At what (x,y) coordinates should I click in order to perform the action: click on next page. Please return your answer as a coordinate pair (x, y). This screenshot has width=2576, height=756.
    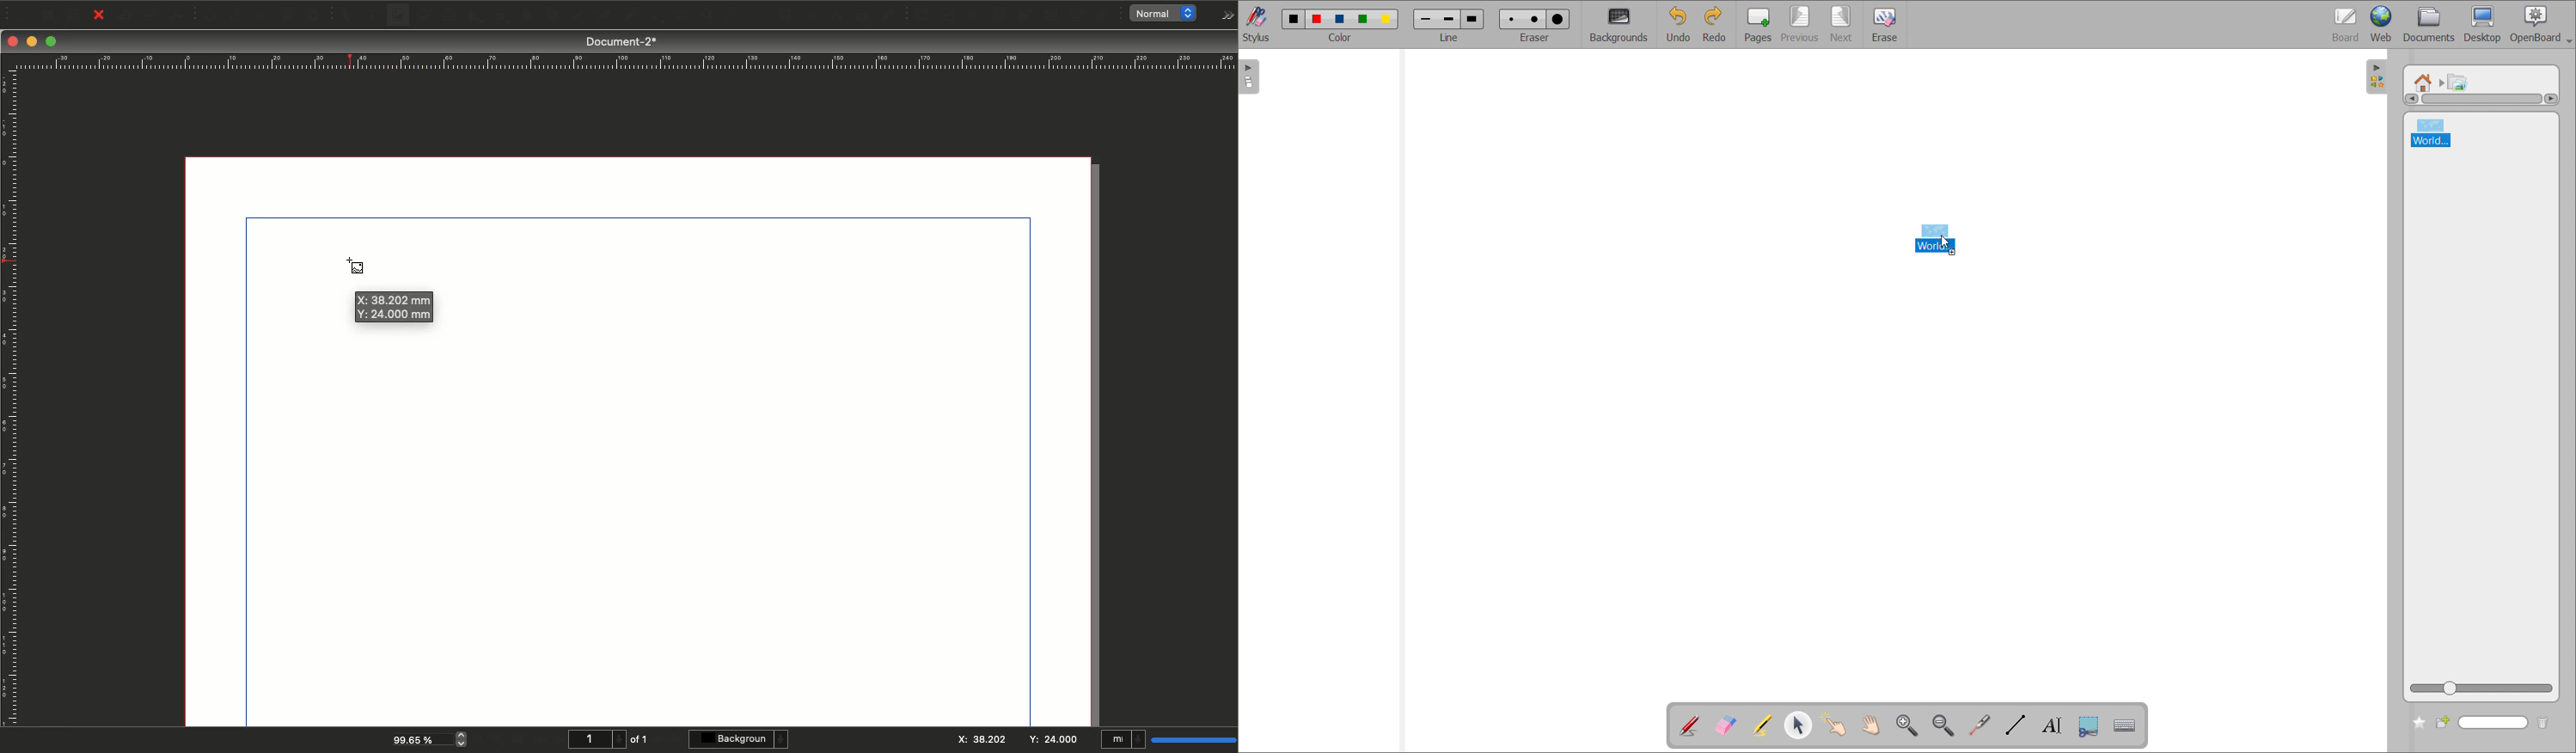
    Looking at the image, I should click on (1842, 23).